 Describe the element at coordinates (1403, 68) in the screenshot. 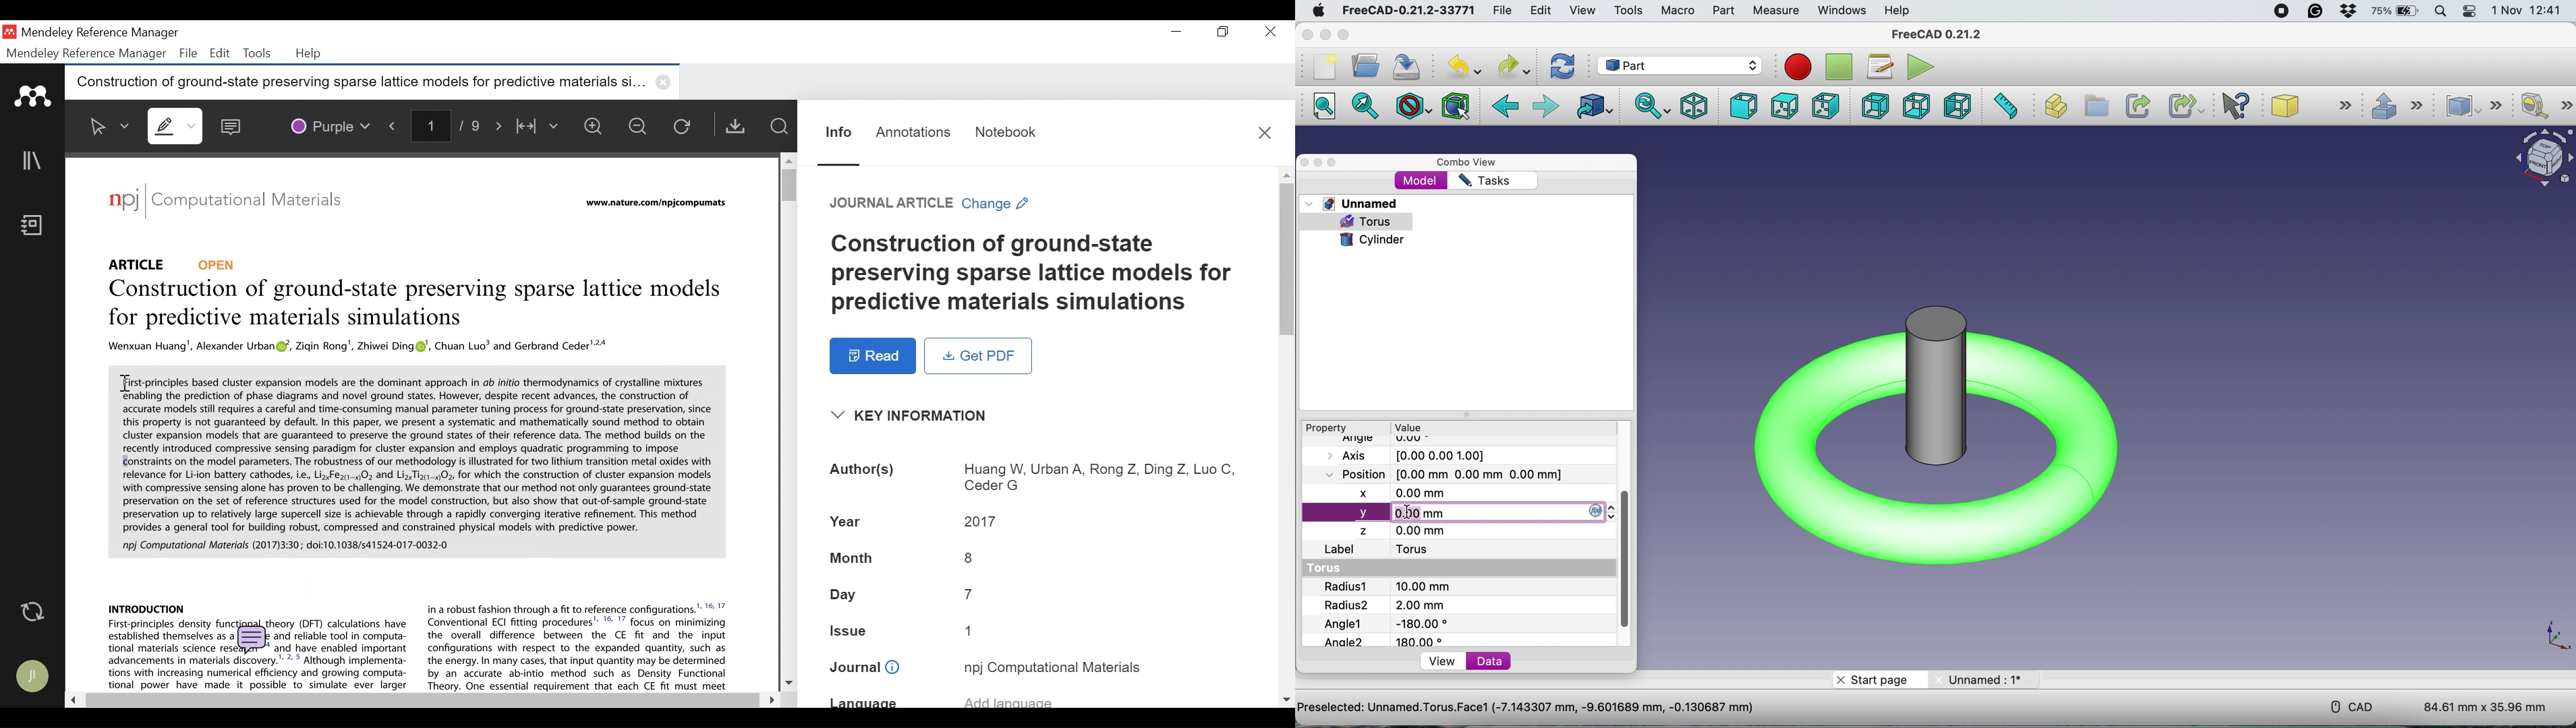

I see `save` at that location.